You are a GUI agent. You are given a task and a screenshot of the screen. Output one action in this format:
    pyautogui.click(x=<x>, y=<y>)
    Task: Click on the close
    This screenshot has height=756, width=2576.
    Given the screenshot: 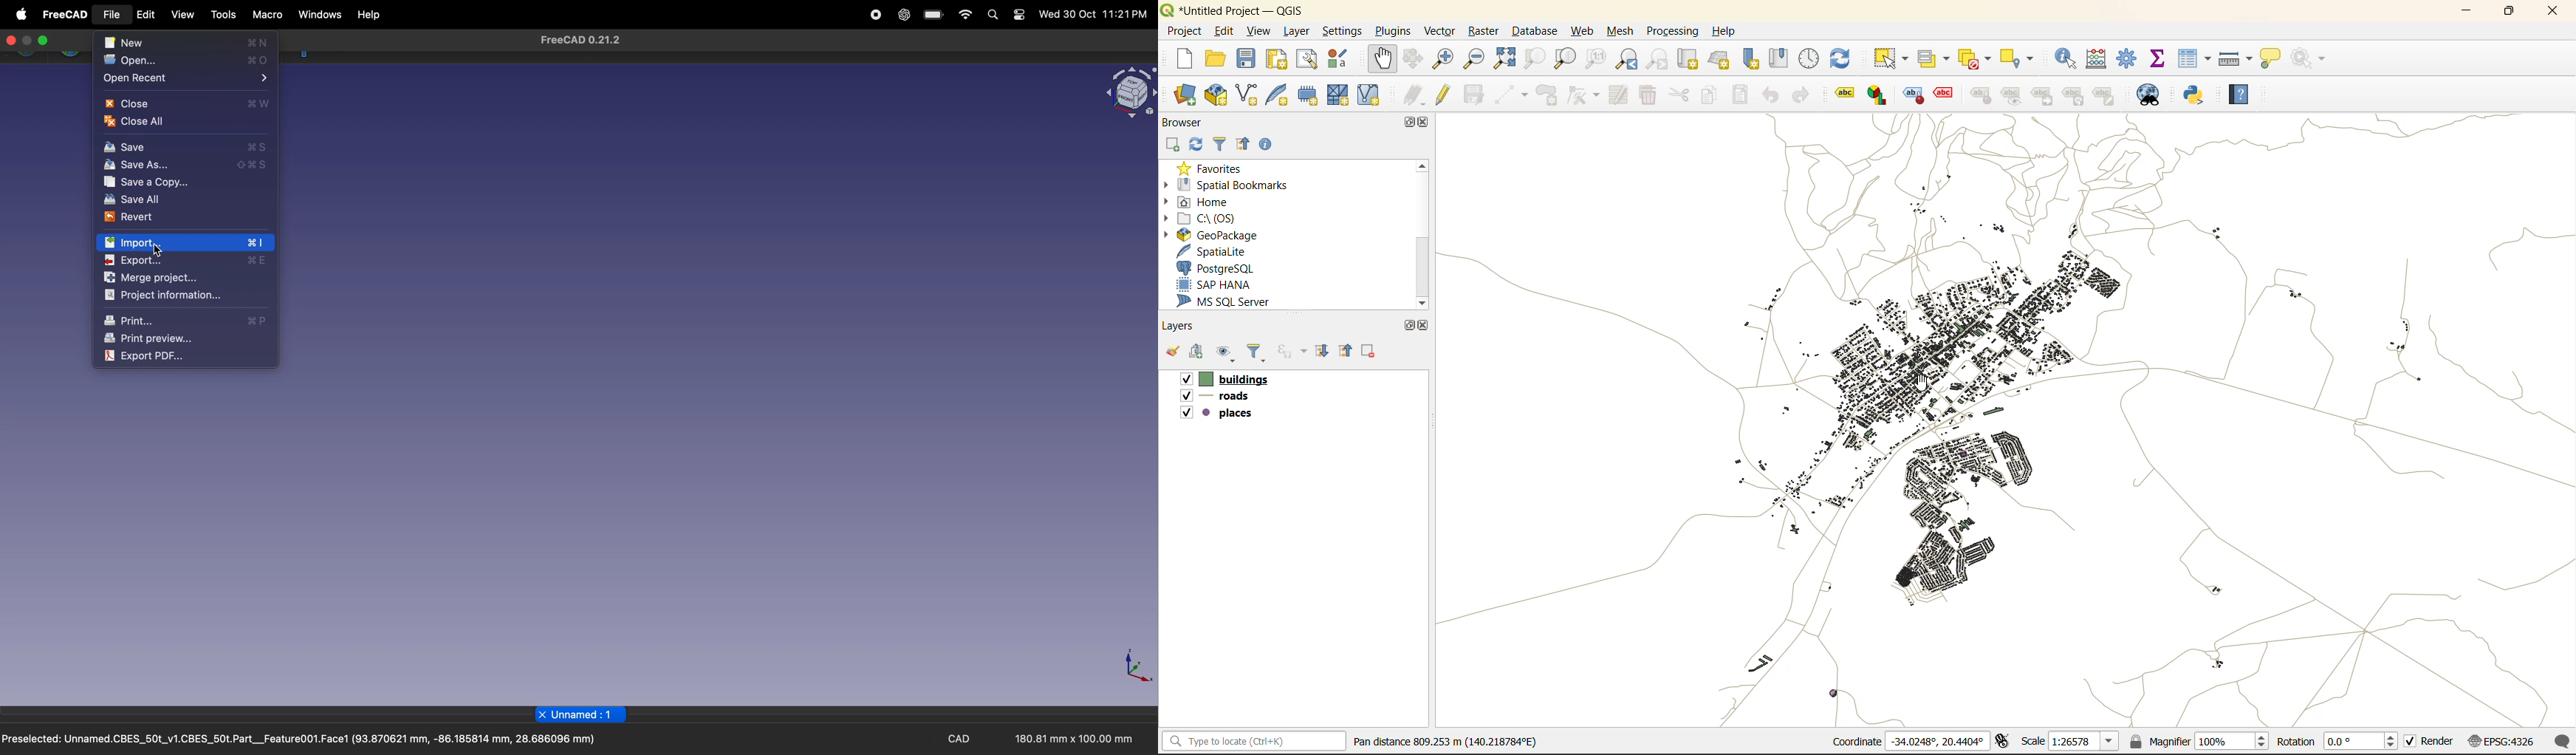 What is the action you would take?
    pyautogui.click(x=11, y=41)
    